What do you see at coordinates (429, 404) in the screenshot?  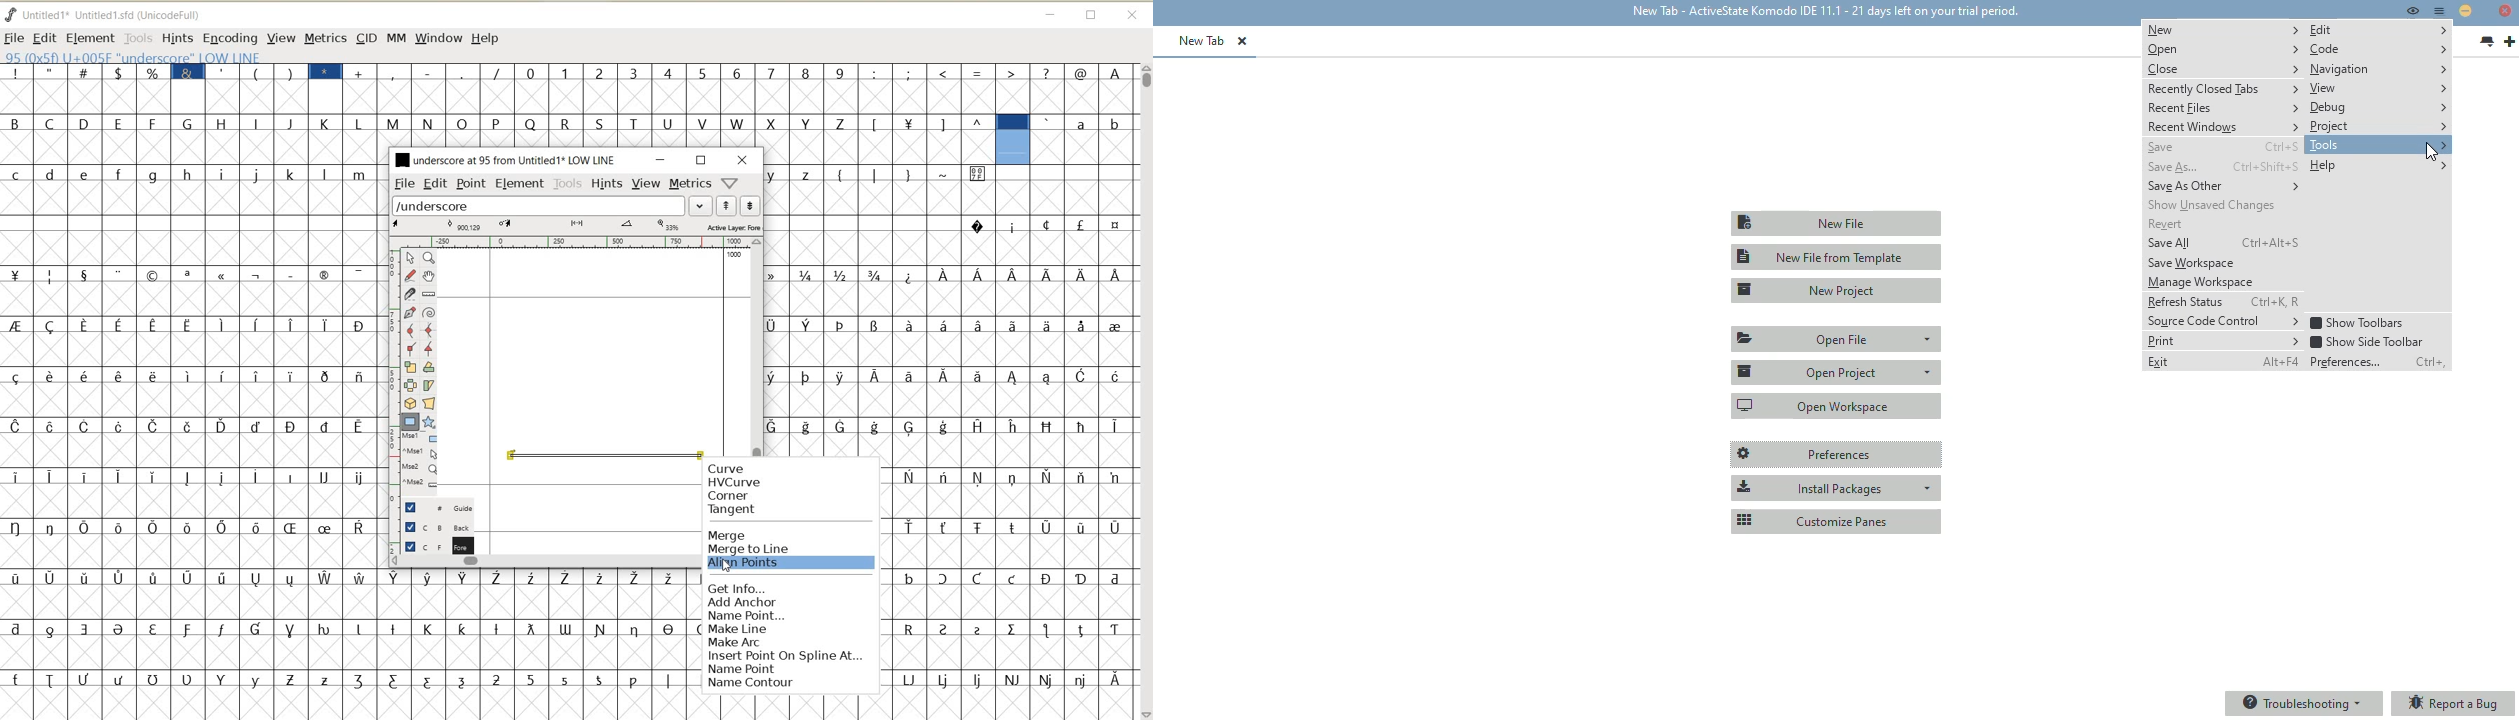 I see `perform a perspective transformation on the selection` at bounding box center [429, 404].